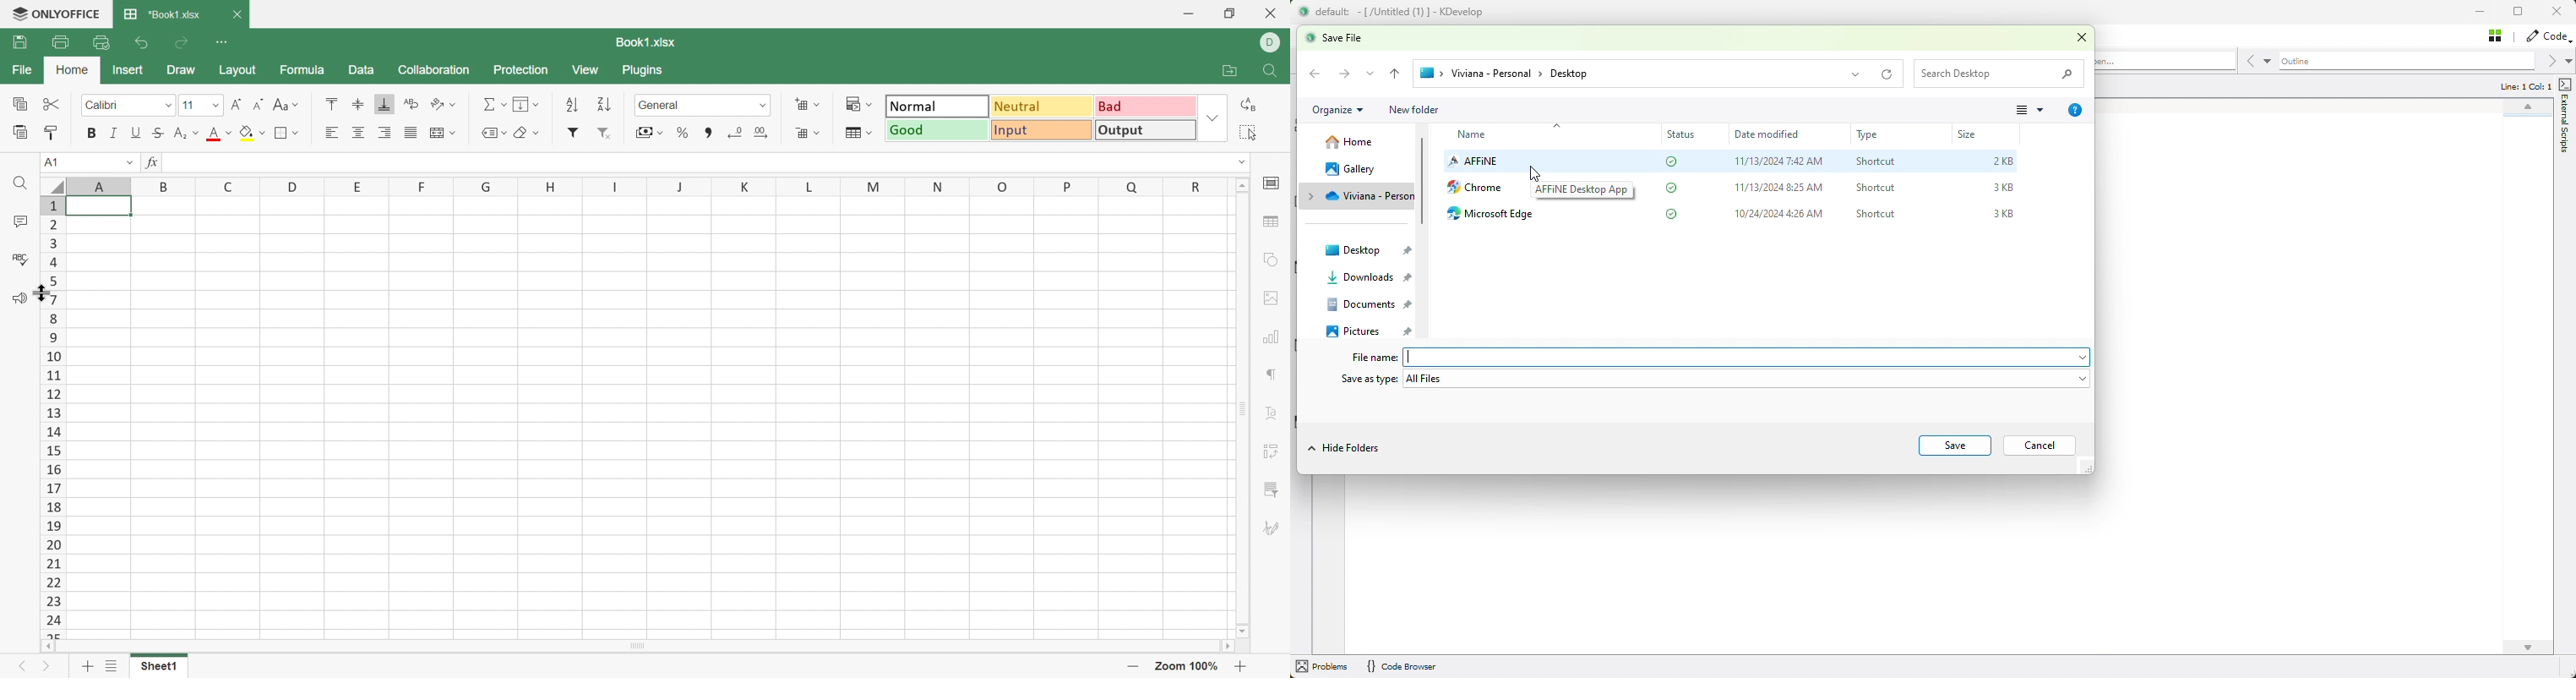 The height and width of the screenshot is (700, 2576). I want to click on Percentage style, so click(684, 134).